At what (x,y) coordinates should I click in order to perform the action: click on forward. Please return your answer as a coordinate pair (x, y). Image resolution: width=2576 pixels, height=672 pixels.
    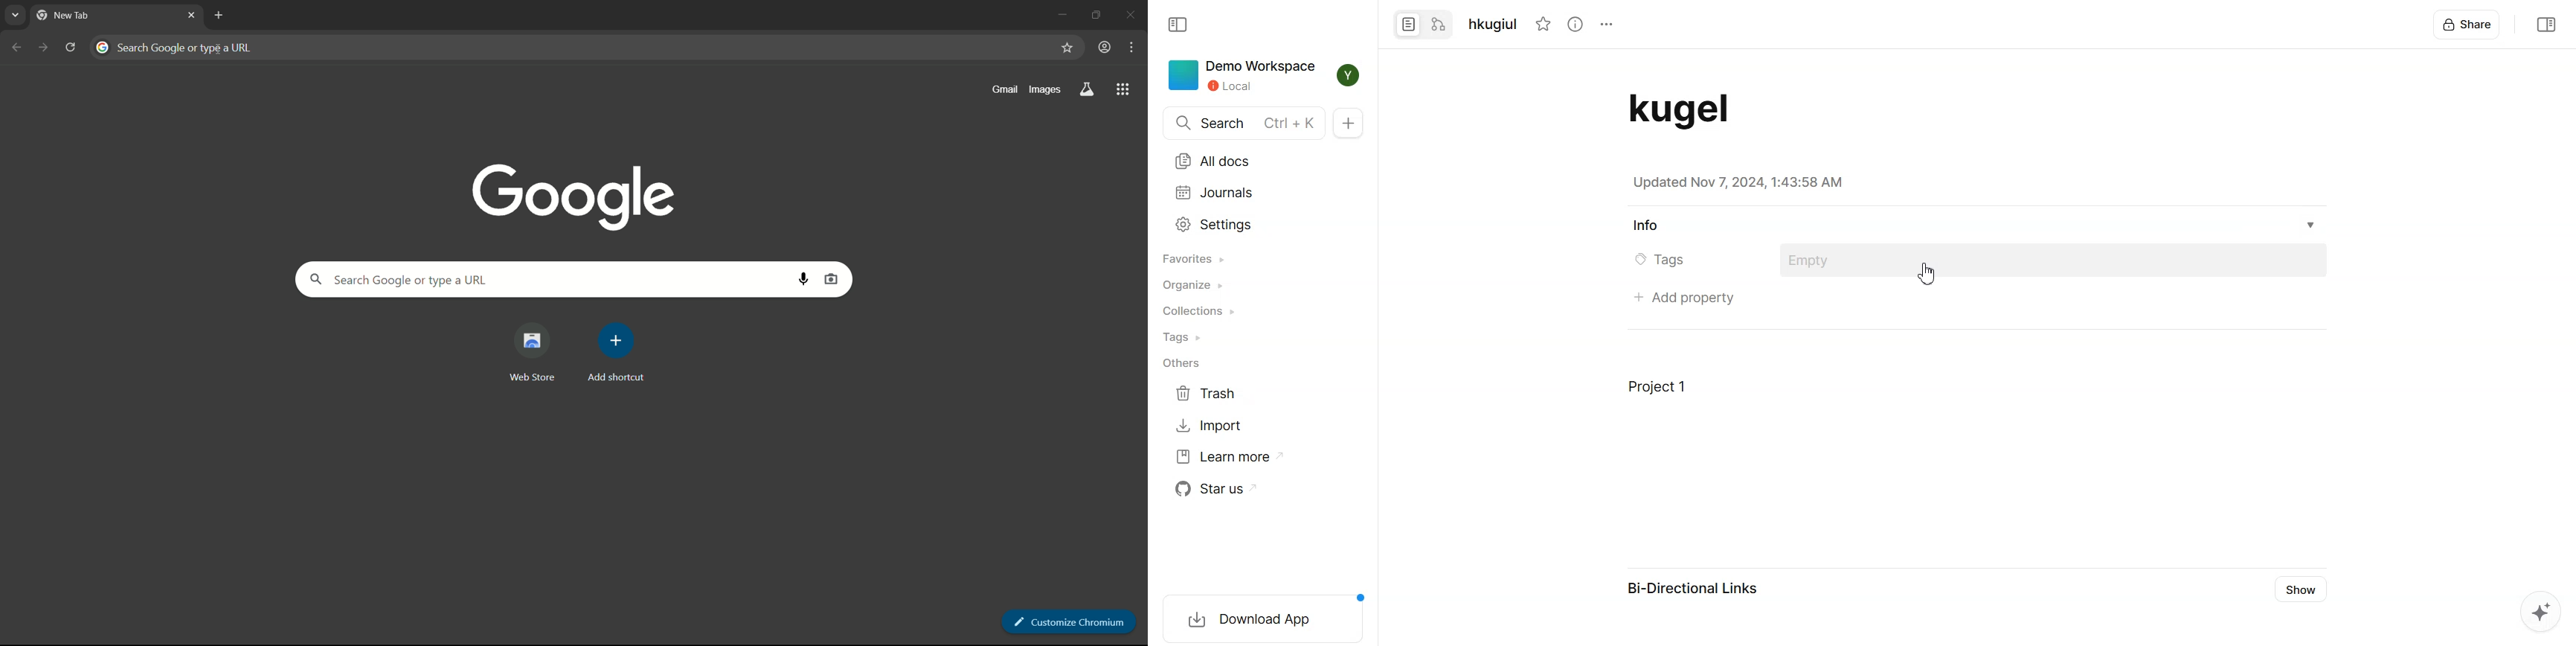
    Looking at the image, I should click on (42, 46).